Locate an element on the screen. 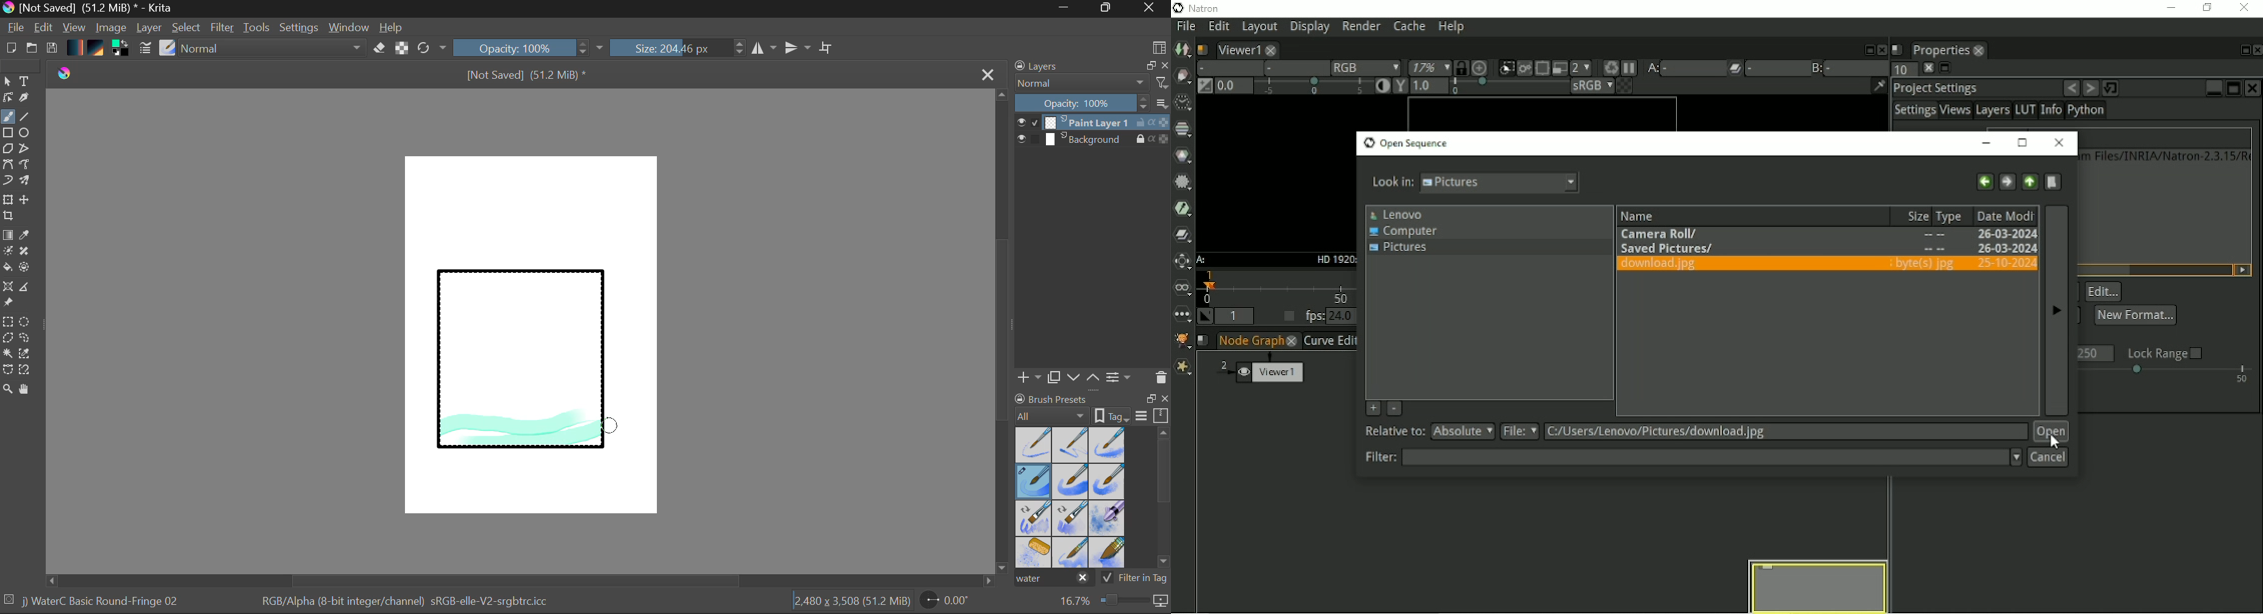  Maximum number of panels is located at coordinates (1899, 70).